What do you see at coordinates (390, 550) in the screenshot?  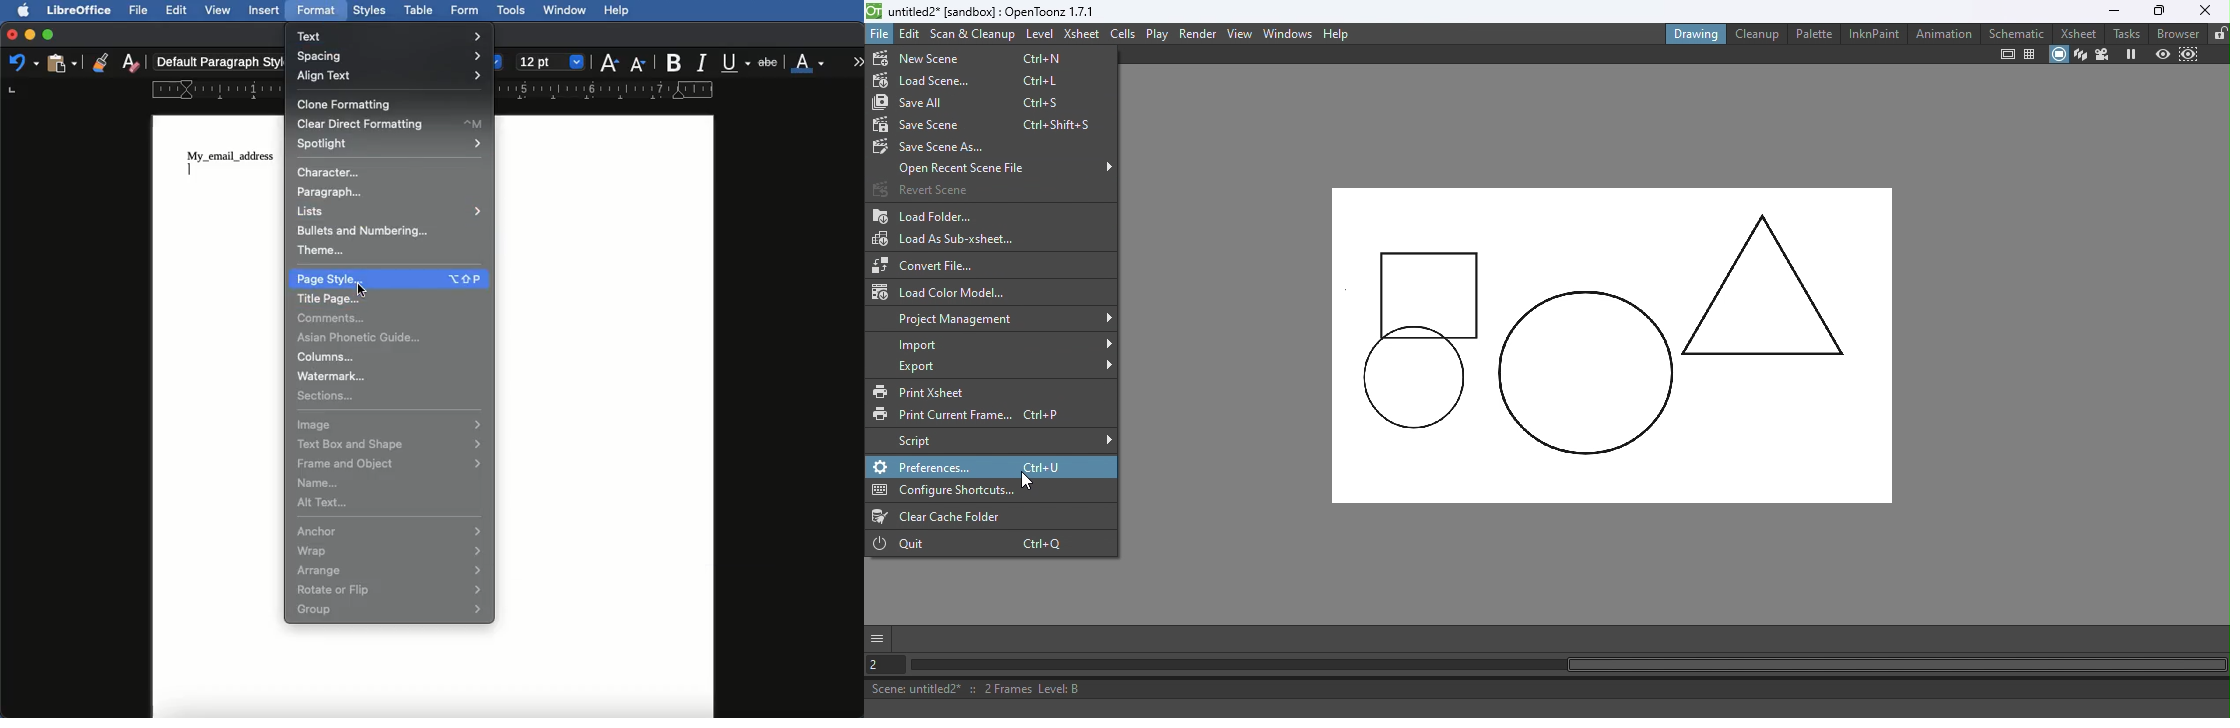 I see `Wrap` at bounding box center [390, 550].